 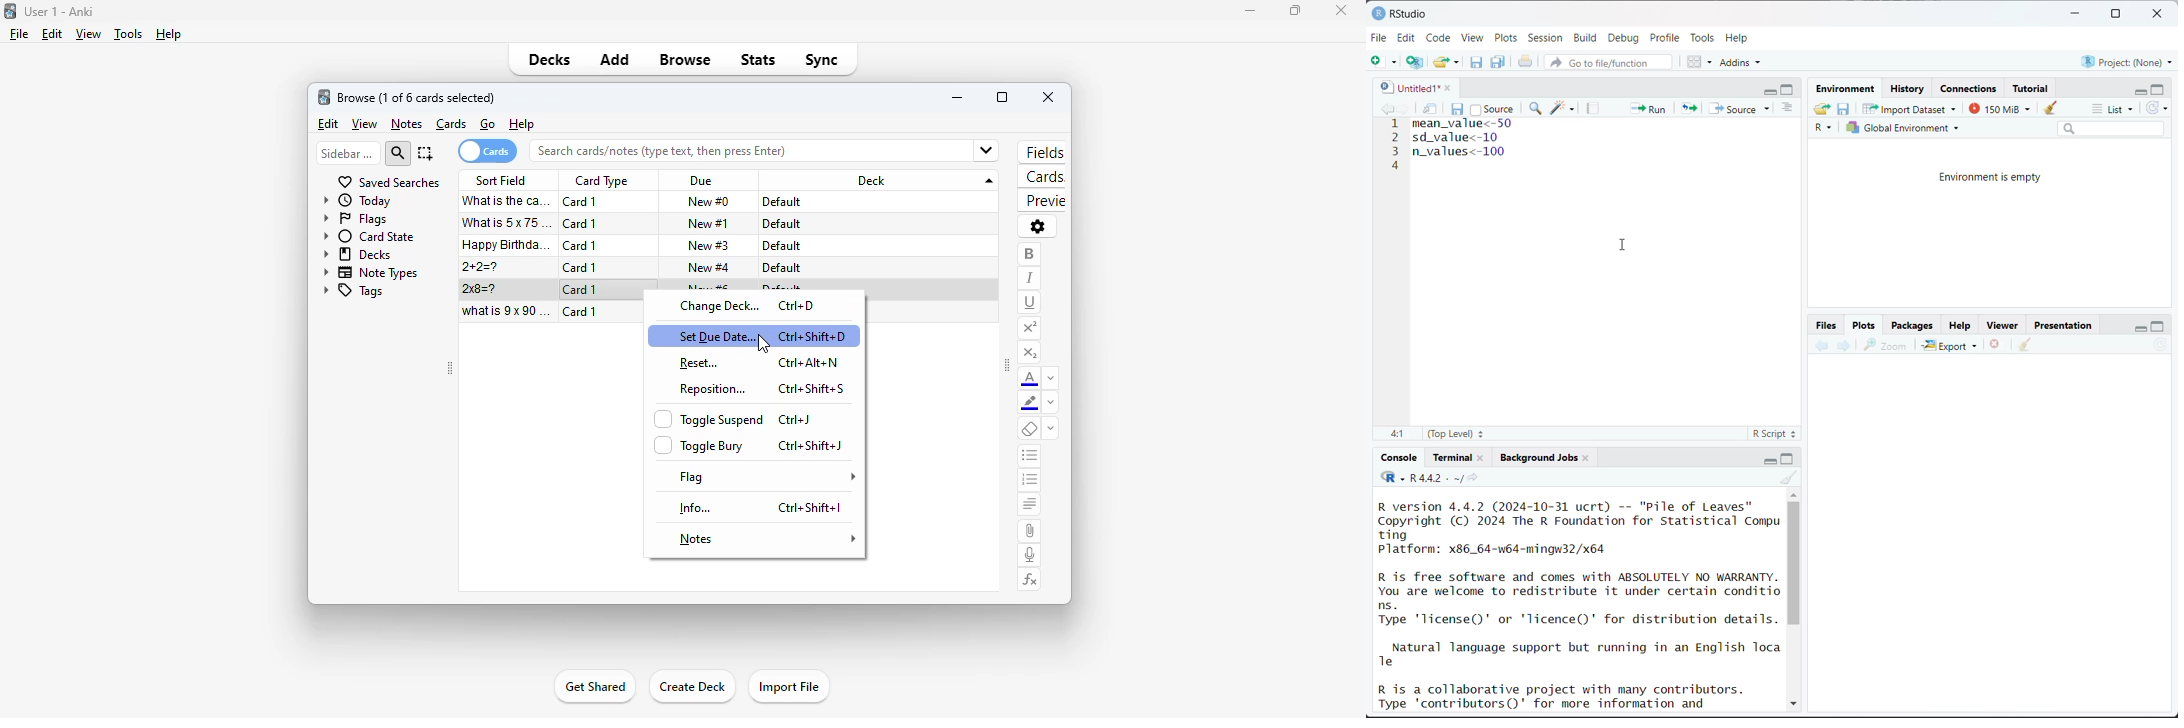 I want to click on go to file/function, so click(x=1607, y=63).